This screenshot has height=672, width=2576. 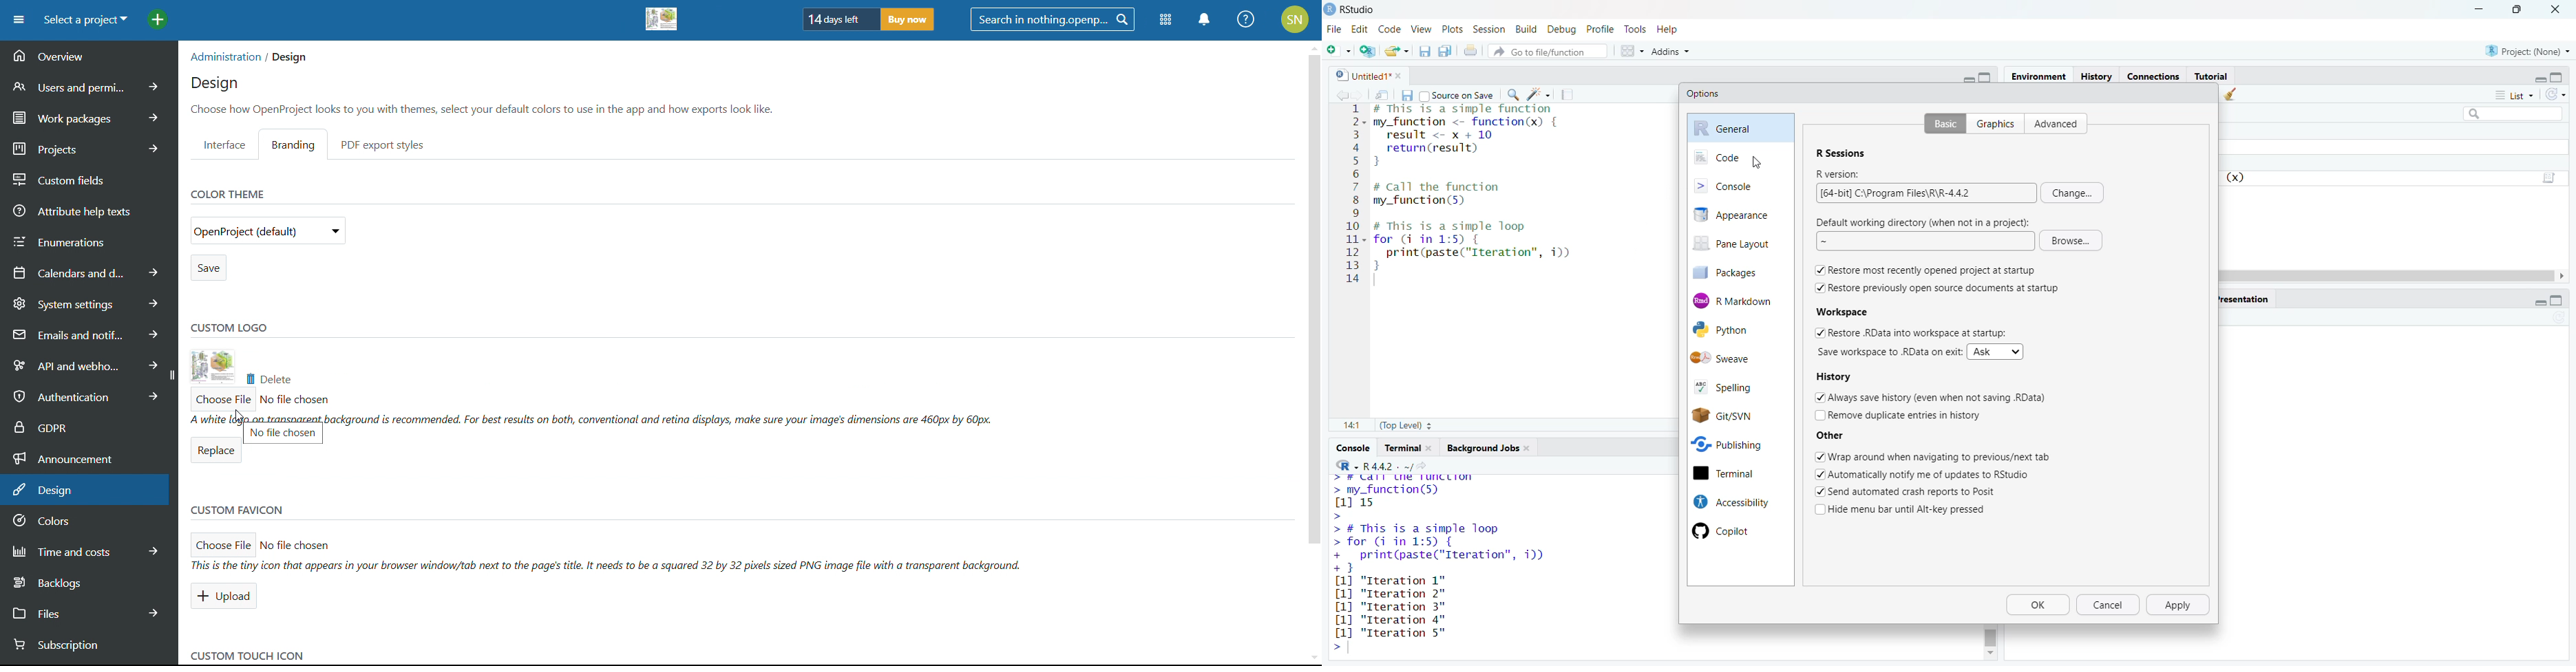 I want to click on presentation, so click(x=2246, y=298).